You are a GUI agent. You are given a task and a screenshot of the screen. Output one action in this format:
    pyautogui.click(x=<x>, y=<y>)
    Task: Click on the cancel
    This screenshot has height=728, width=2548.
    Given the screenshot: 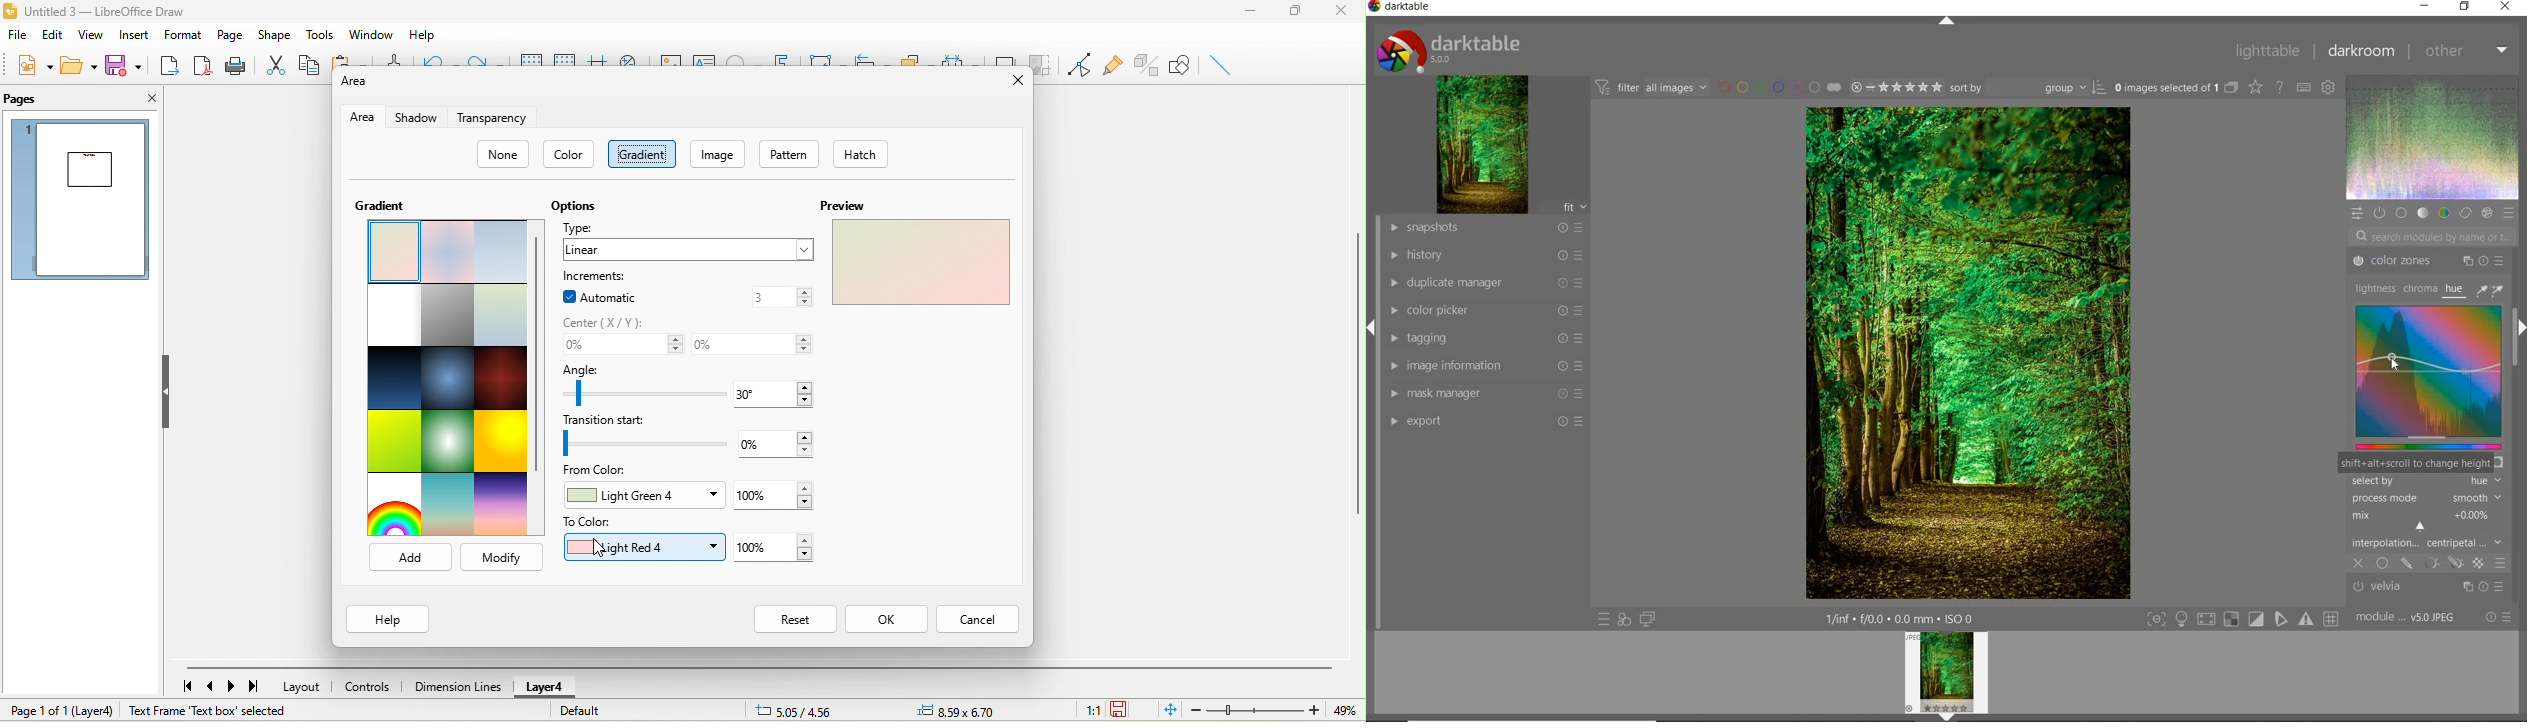 What is the action you would take?
    pyautogui.click(x=977, y=620)
    